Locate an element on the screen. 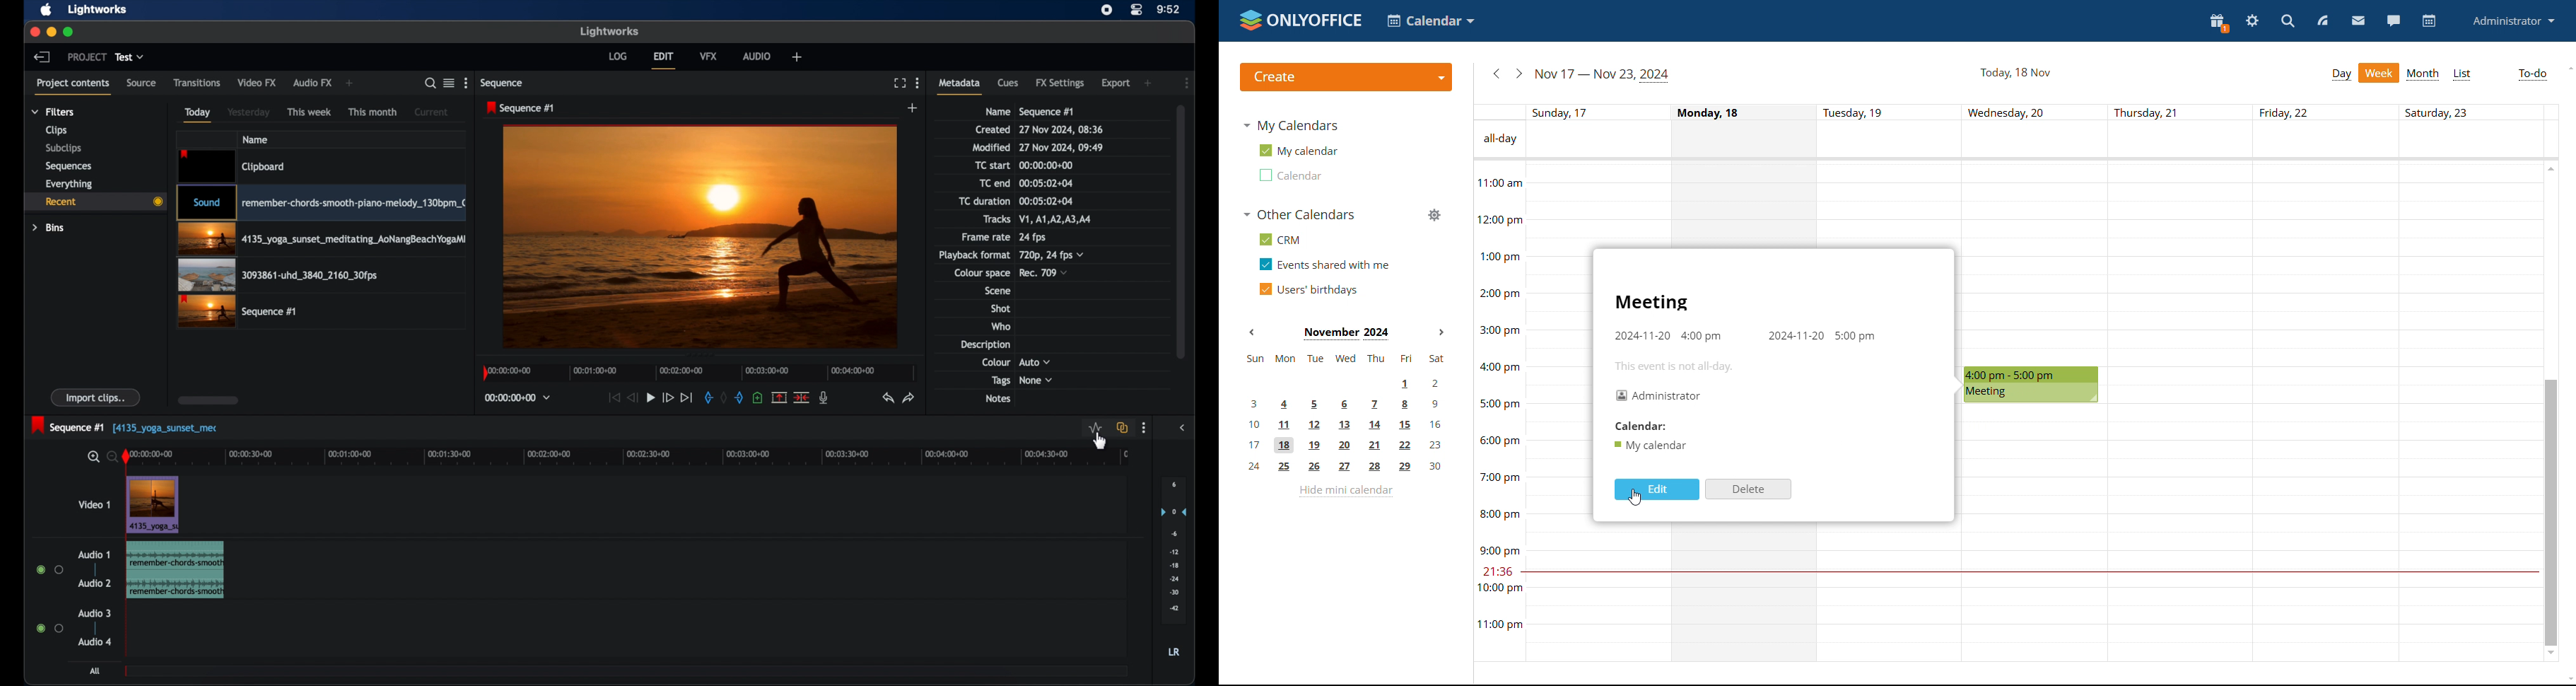 The height and width of the screenshot is (700, 2576). log is located at coordinates (618, 56).